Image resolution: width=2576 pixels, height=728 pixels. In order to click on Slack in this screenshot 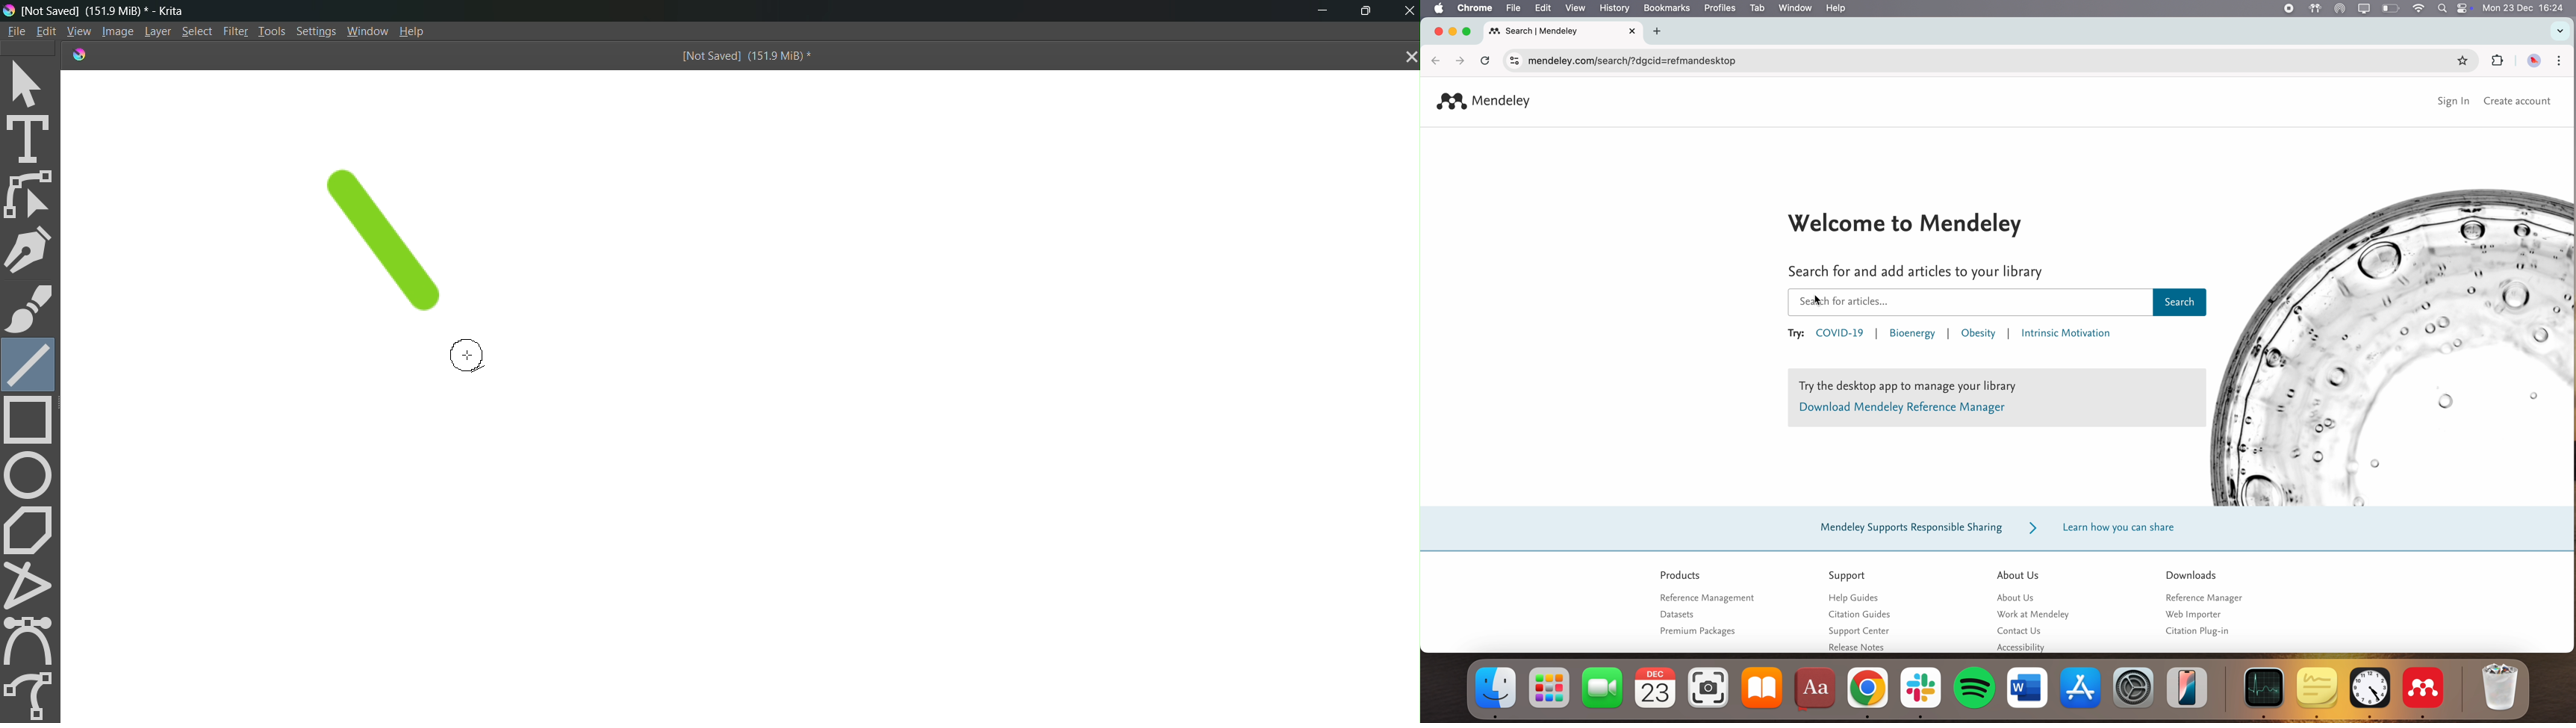, I will do `click(1921, 691)`.